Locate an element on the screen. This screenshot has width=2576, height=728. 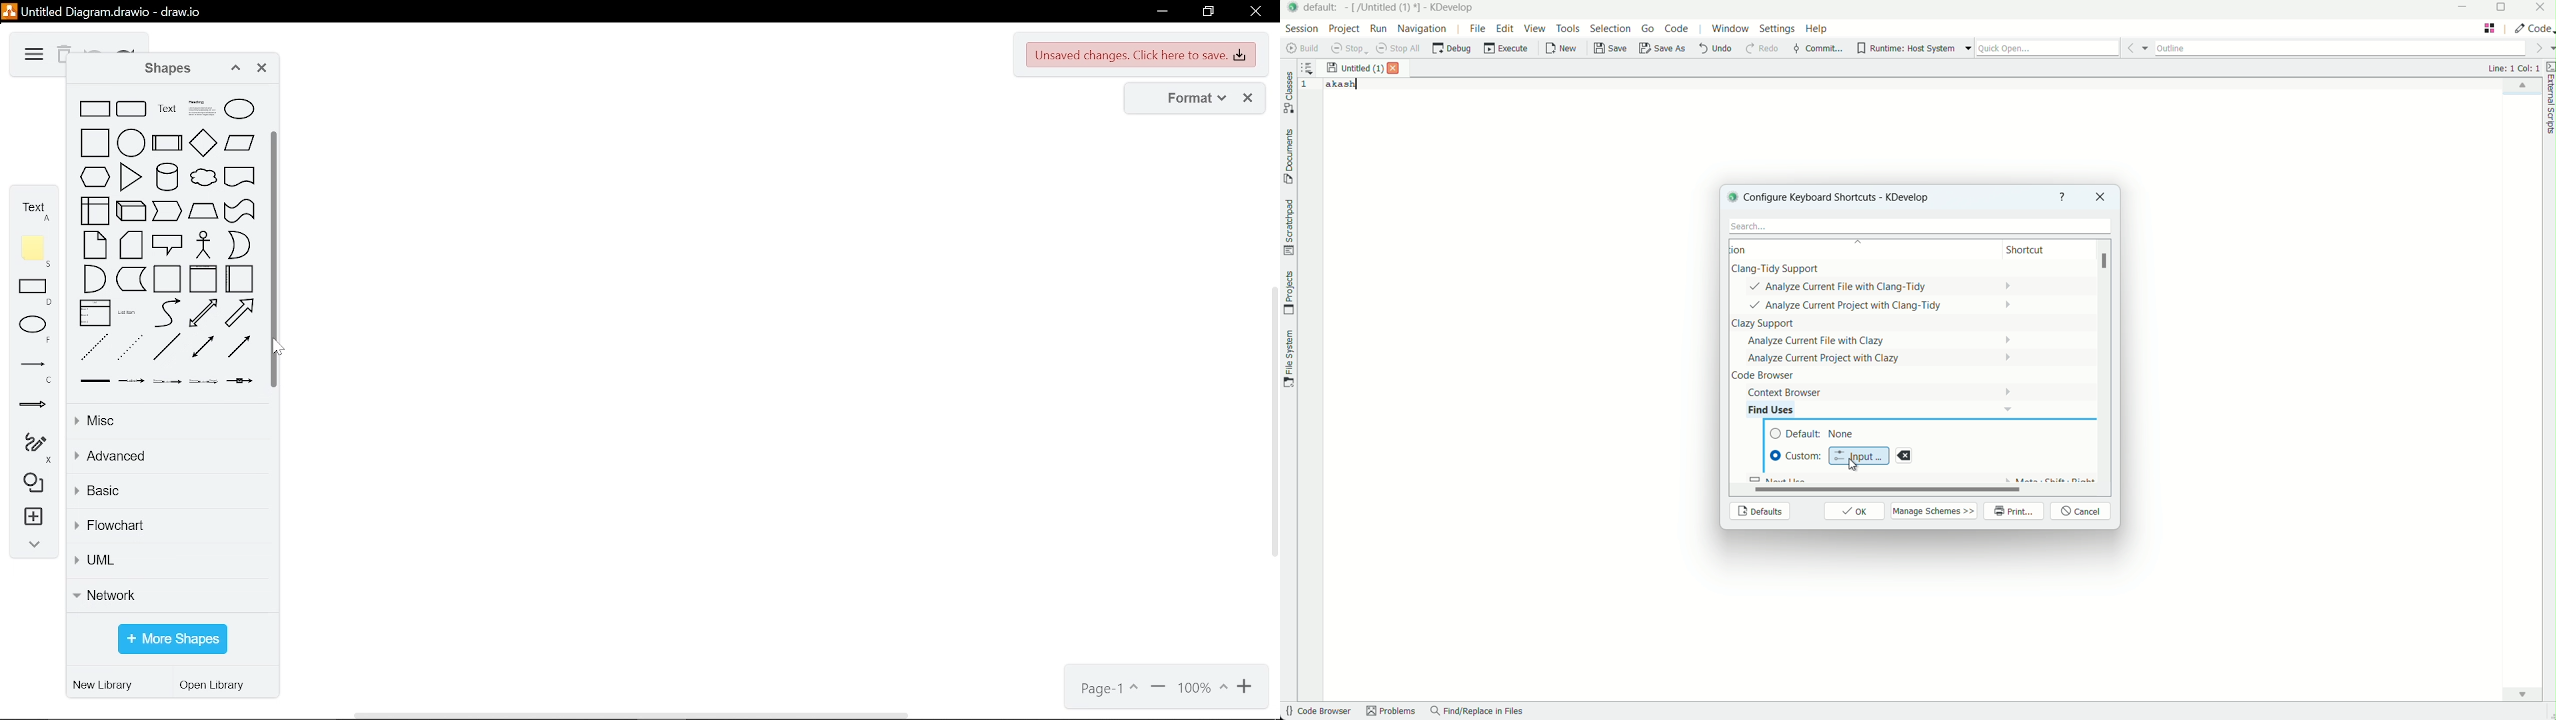
shapes is located at coordinates (162, 69).